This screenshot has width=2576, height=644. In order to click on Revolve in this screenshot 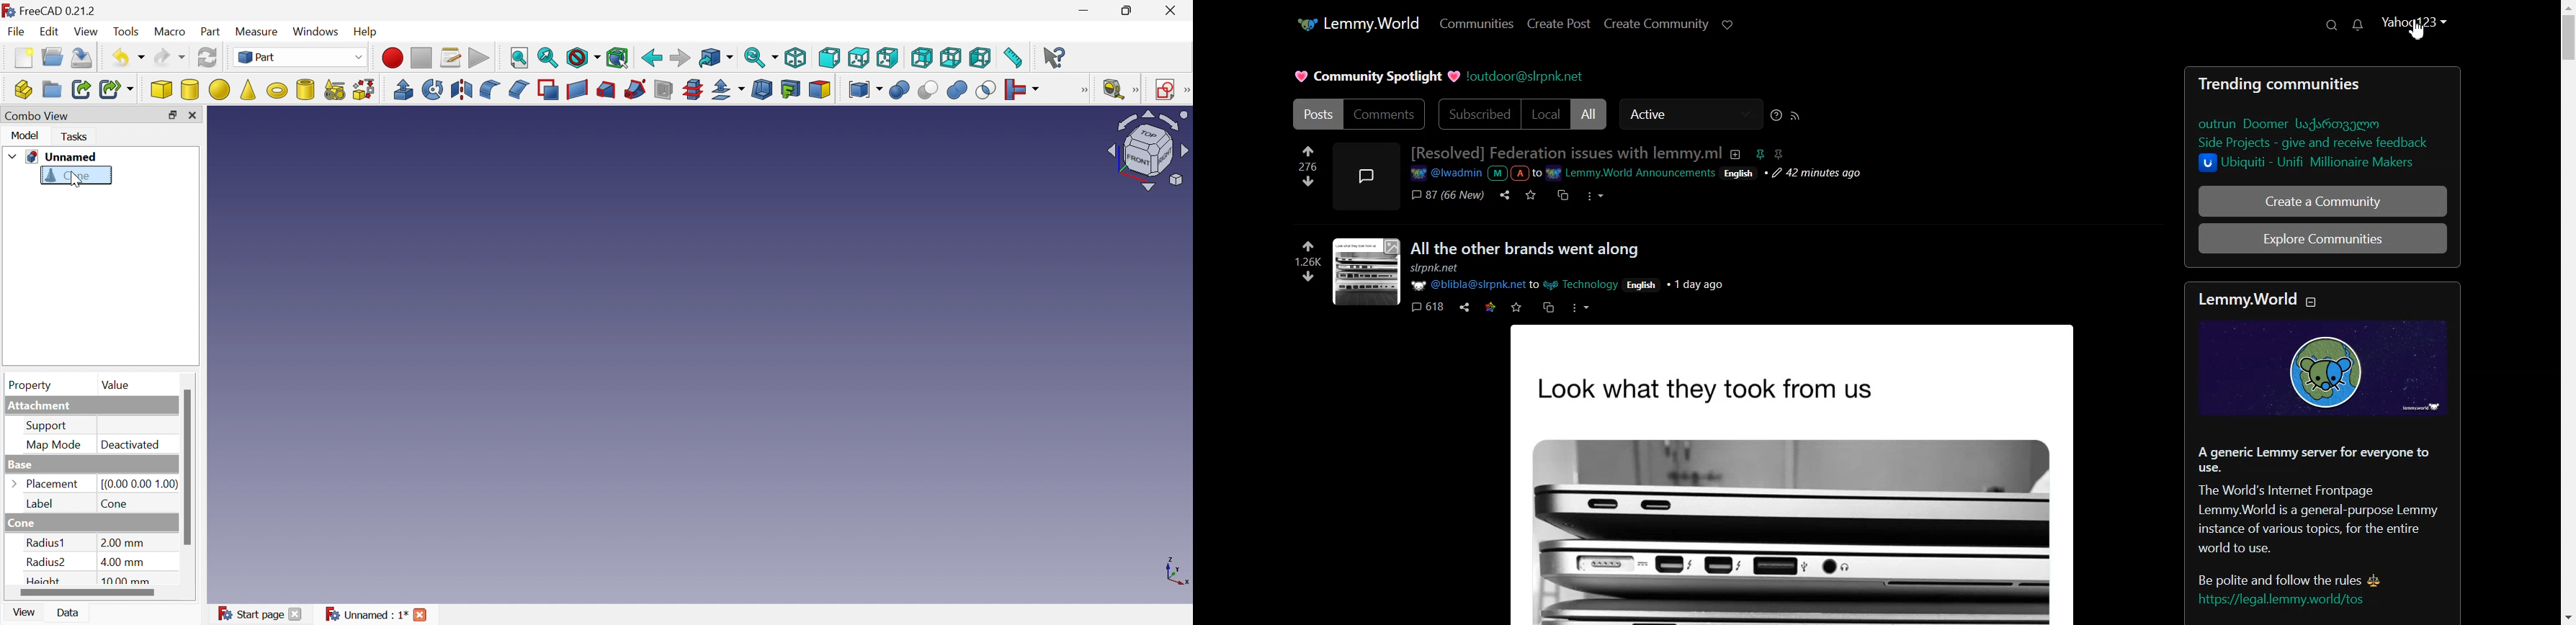, I will do `click(432, 89)`.